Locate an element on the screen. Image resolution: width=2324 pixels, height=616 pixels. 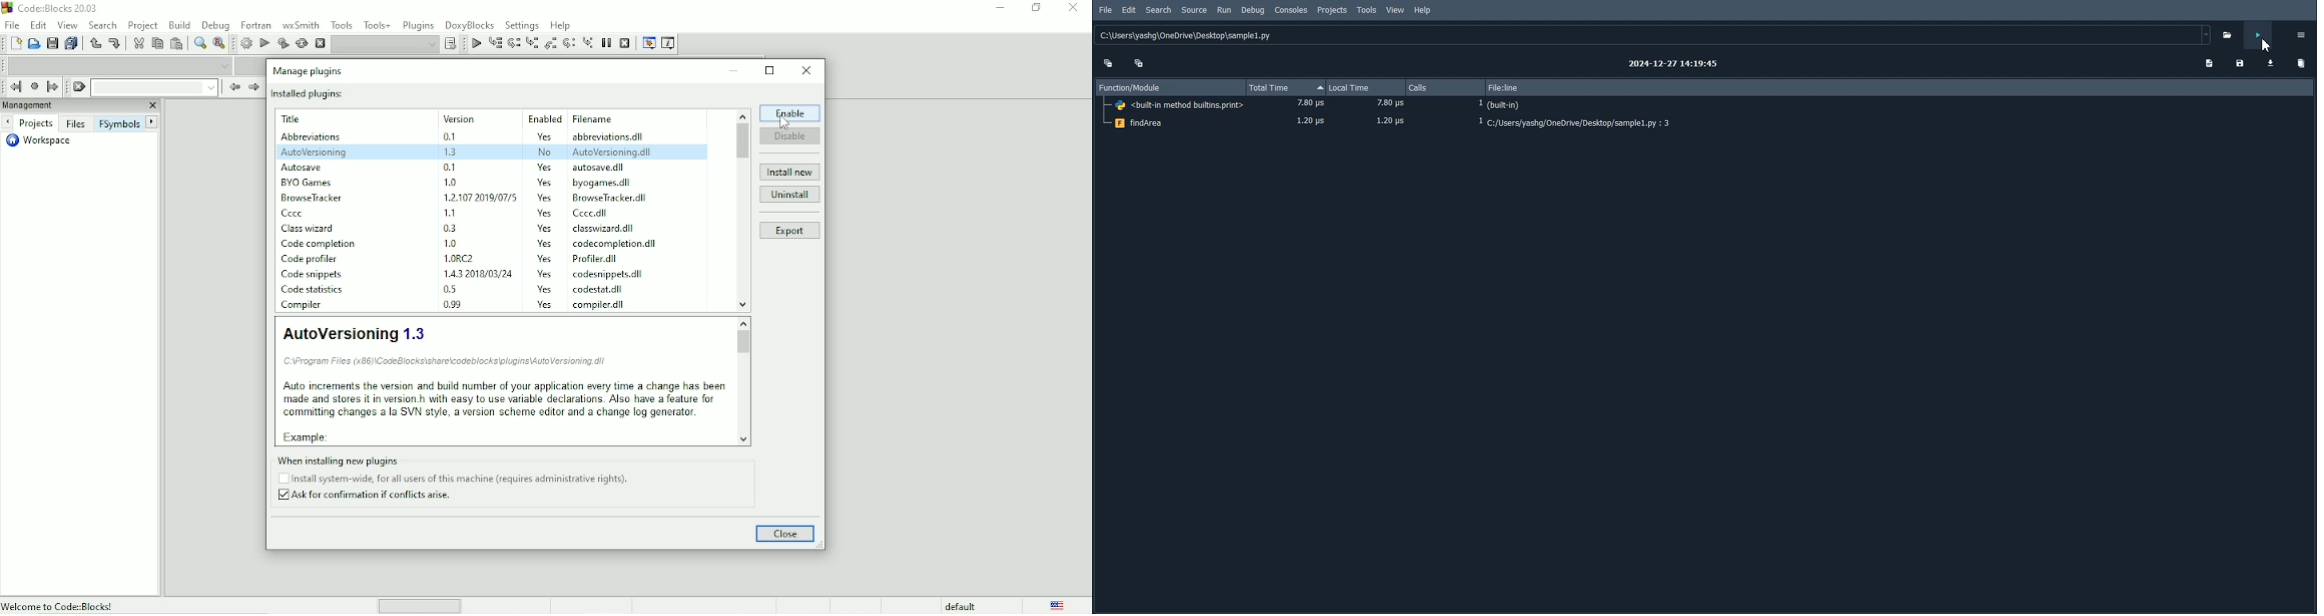
Vertical scrollbar is located at coordinates (743, 142).